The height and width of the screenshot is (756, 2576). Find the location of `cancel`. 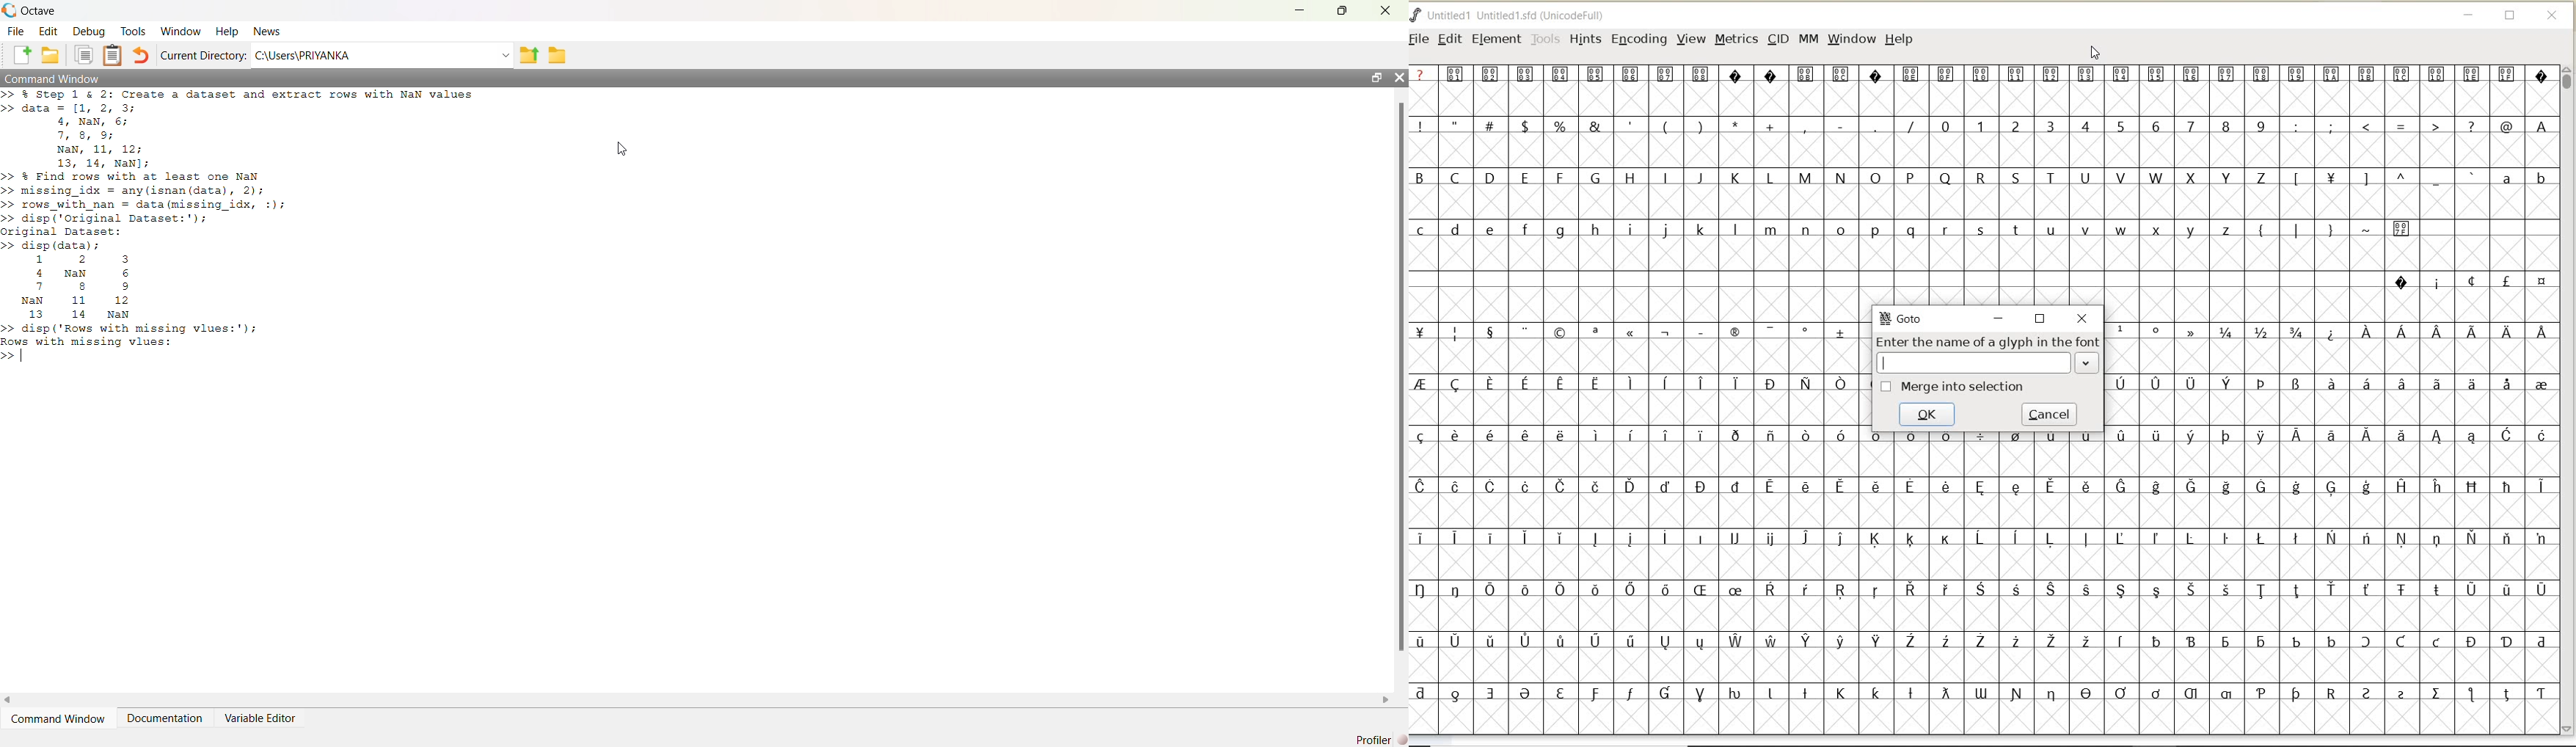

cancel is located at coordinates (2048, 415).